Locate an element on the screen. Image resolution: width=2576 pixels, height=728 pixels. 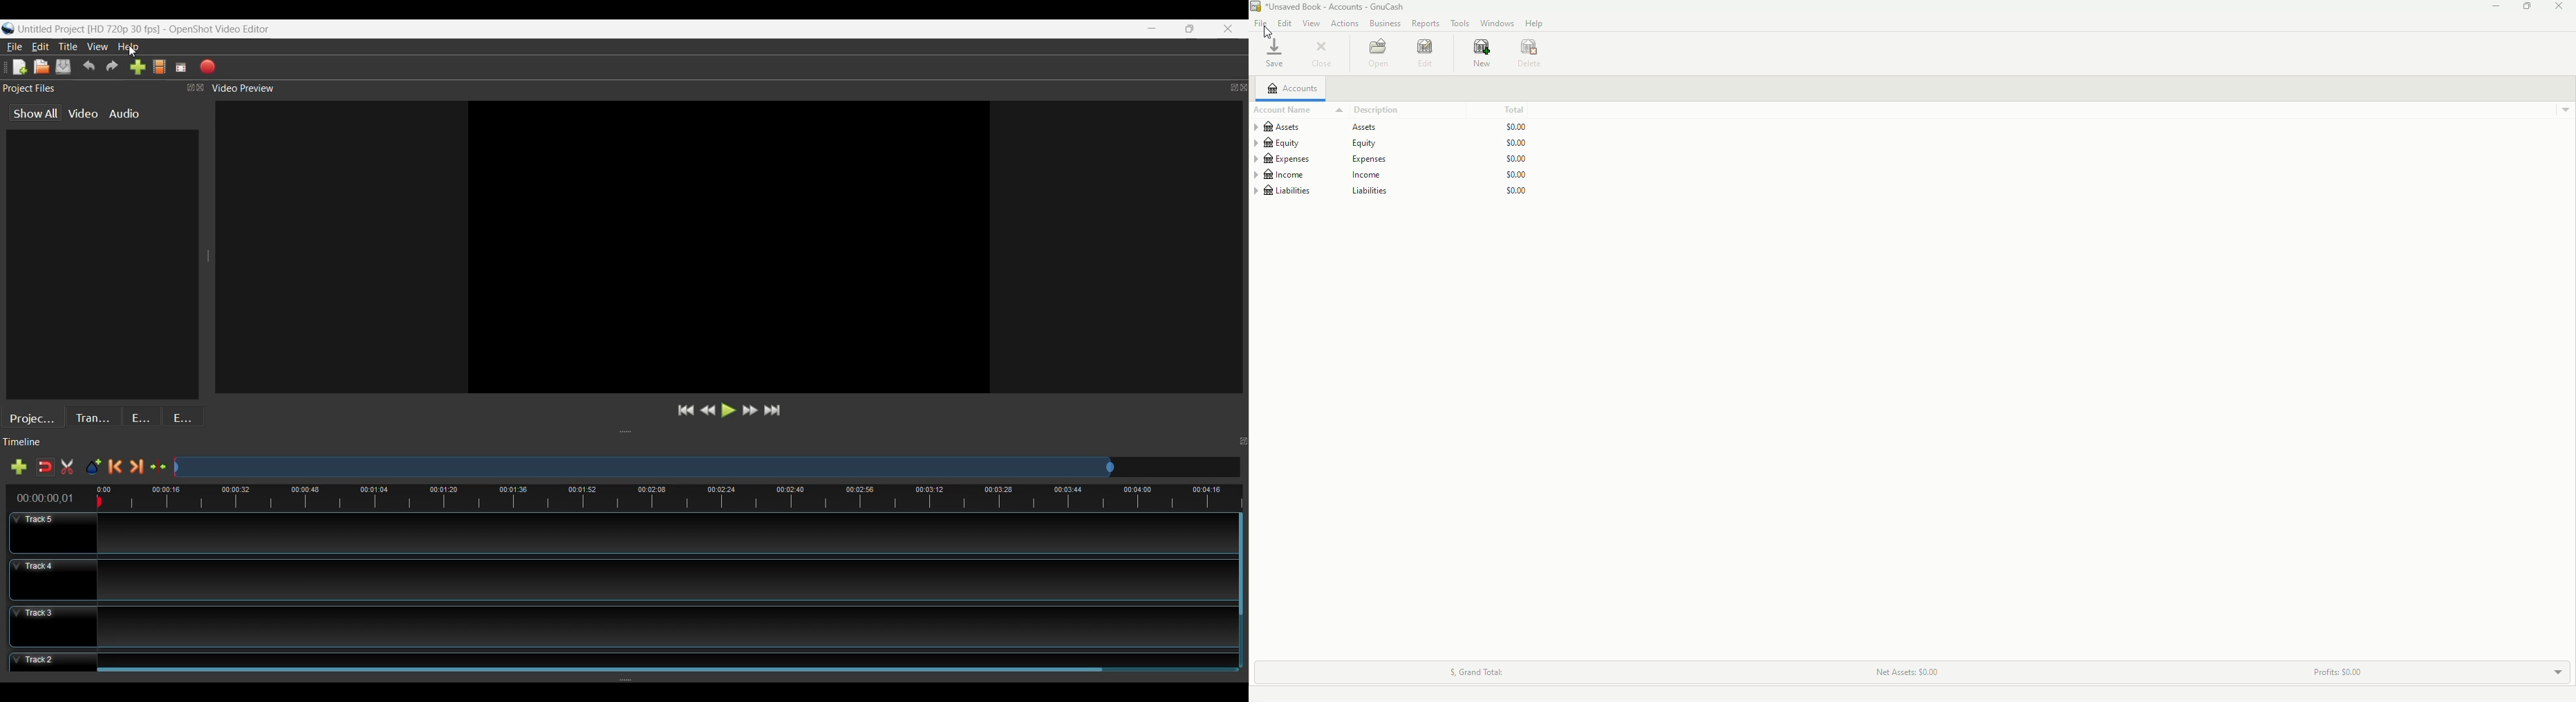
Audio is located at coordinates (124, 114).